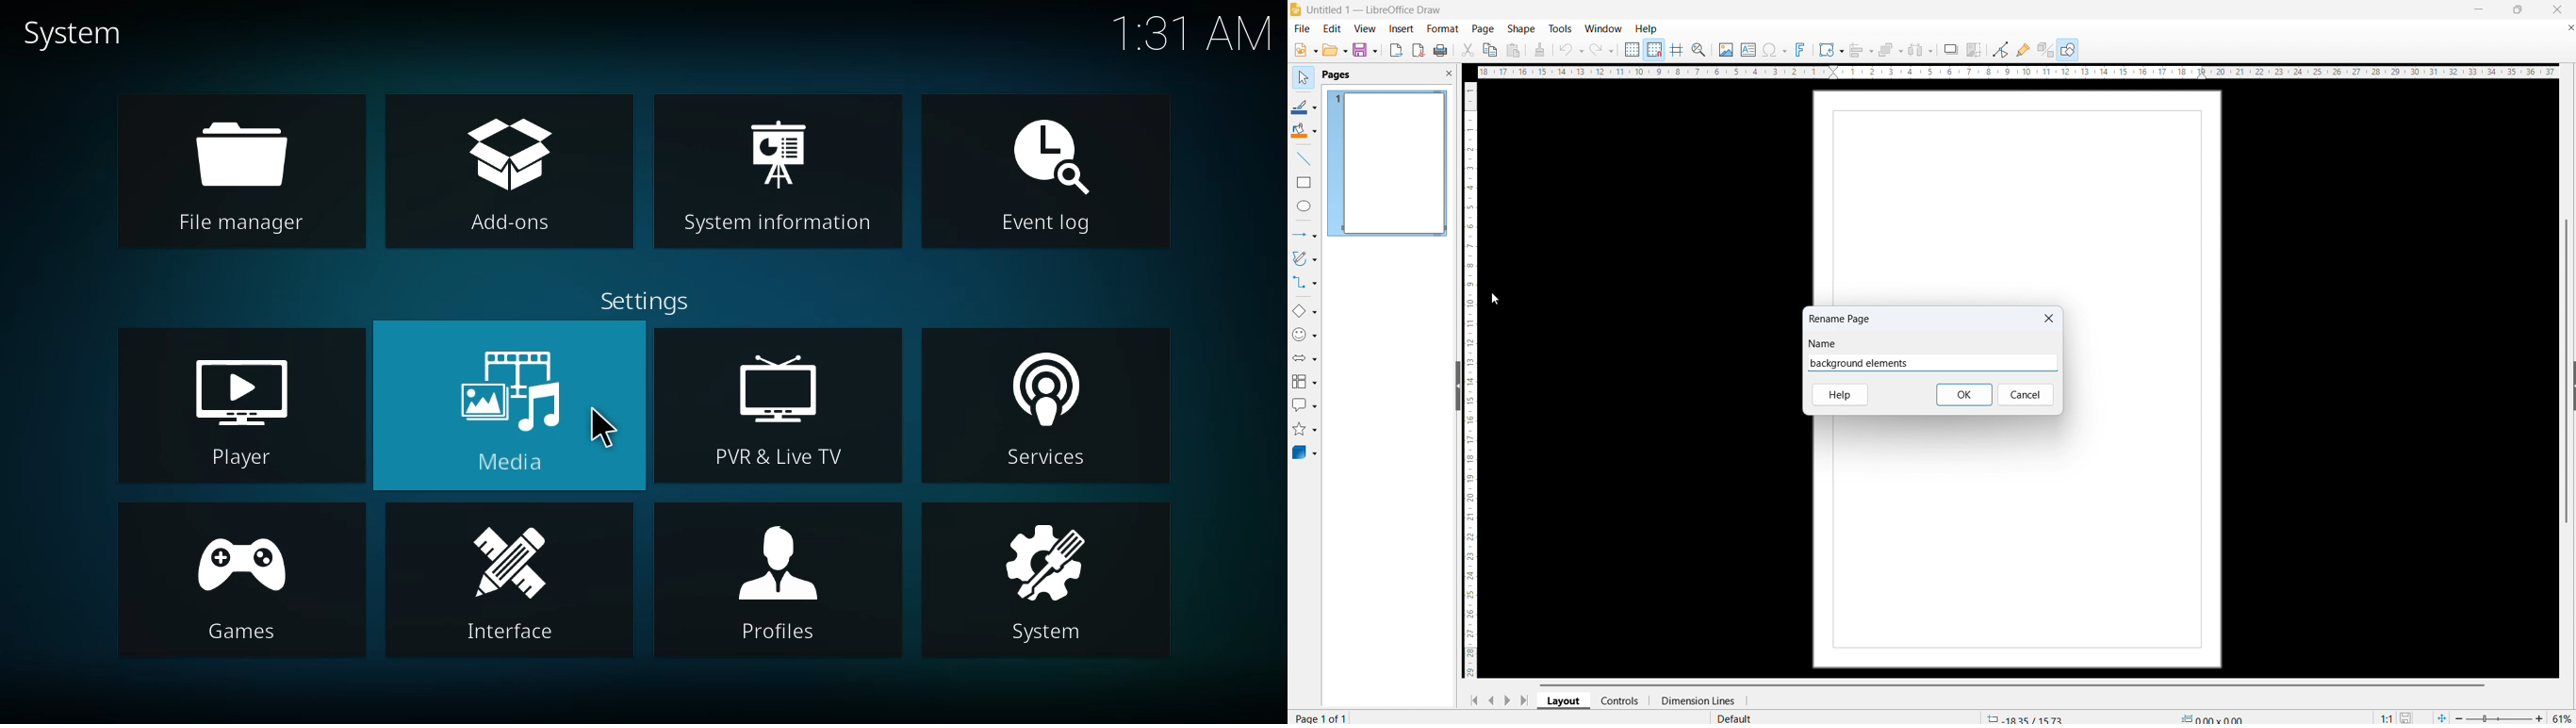  I want to click on shadow, so click(1950, 48).